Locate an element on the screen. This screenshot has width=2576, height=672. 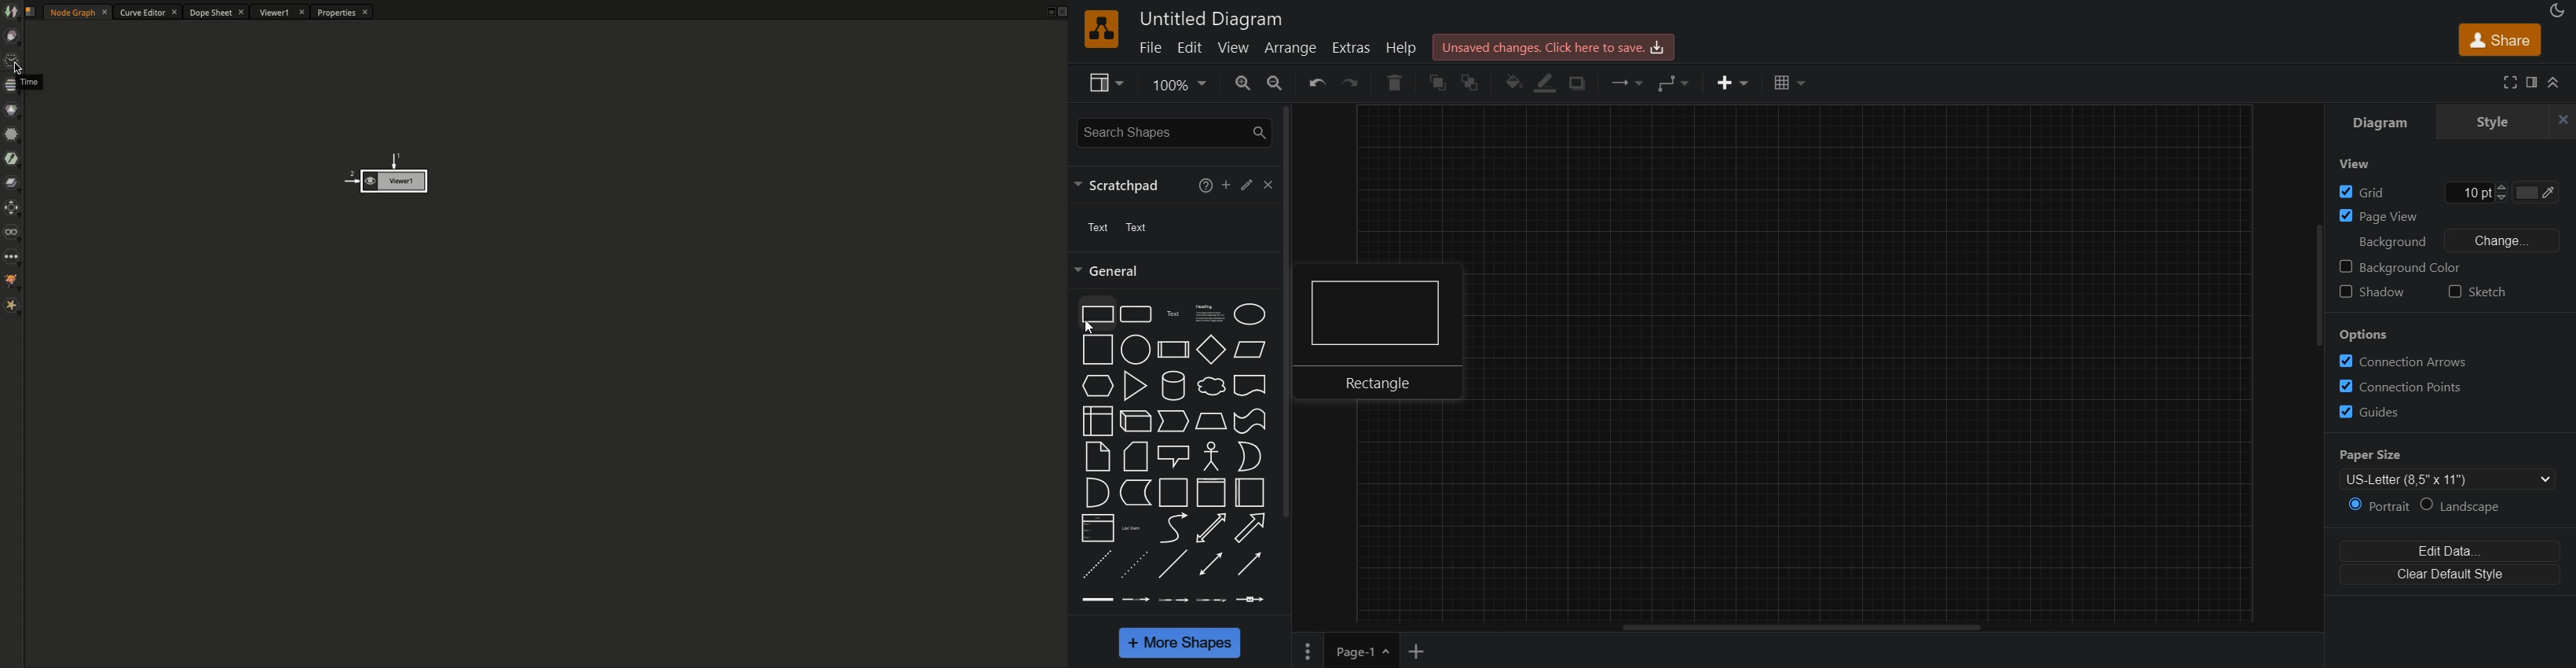
shadows is located at coordinates (1577, 83).